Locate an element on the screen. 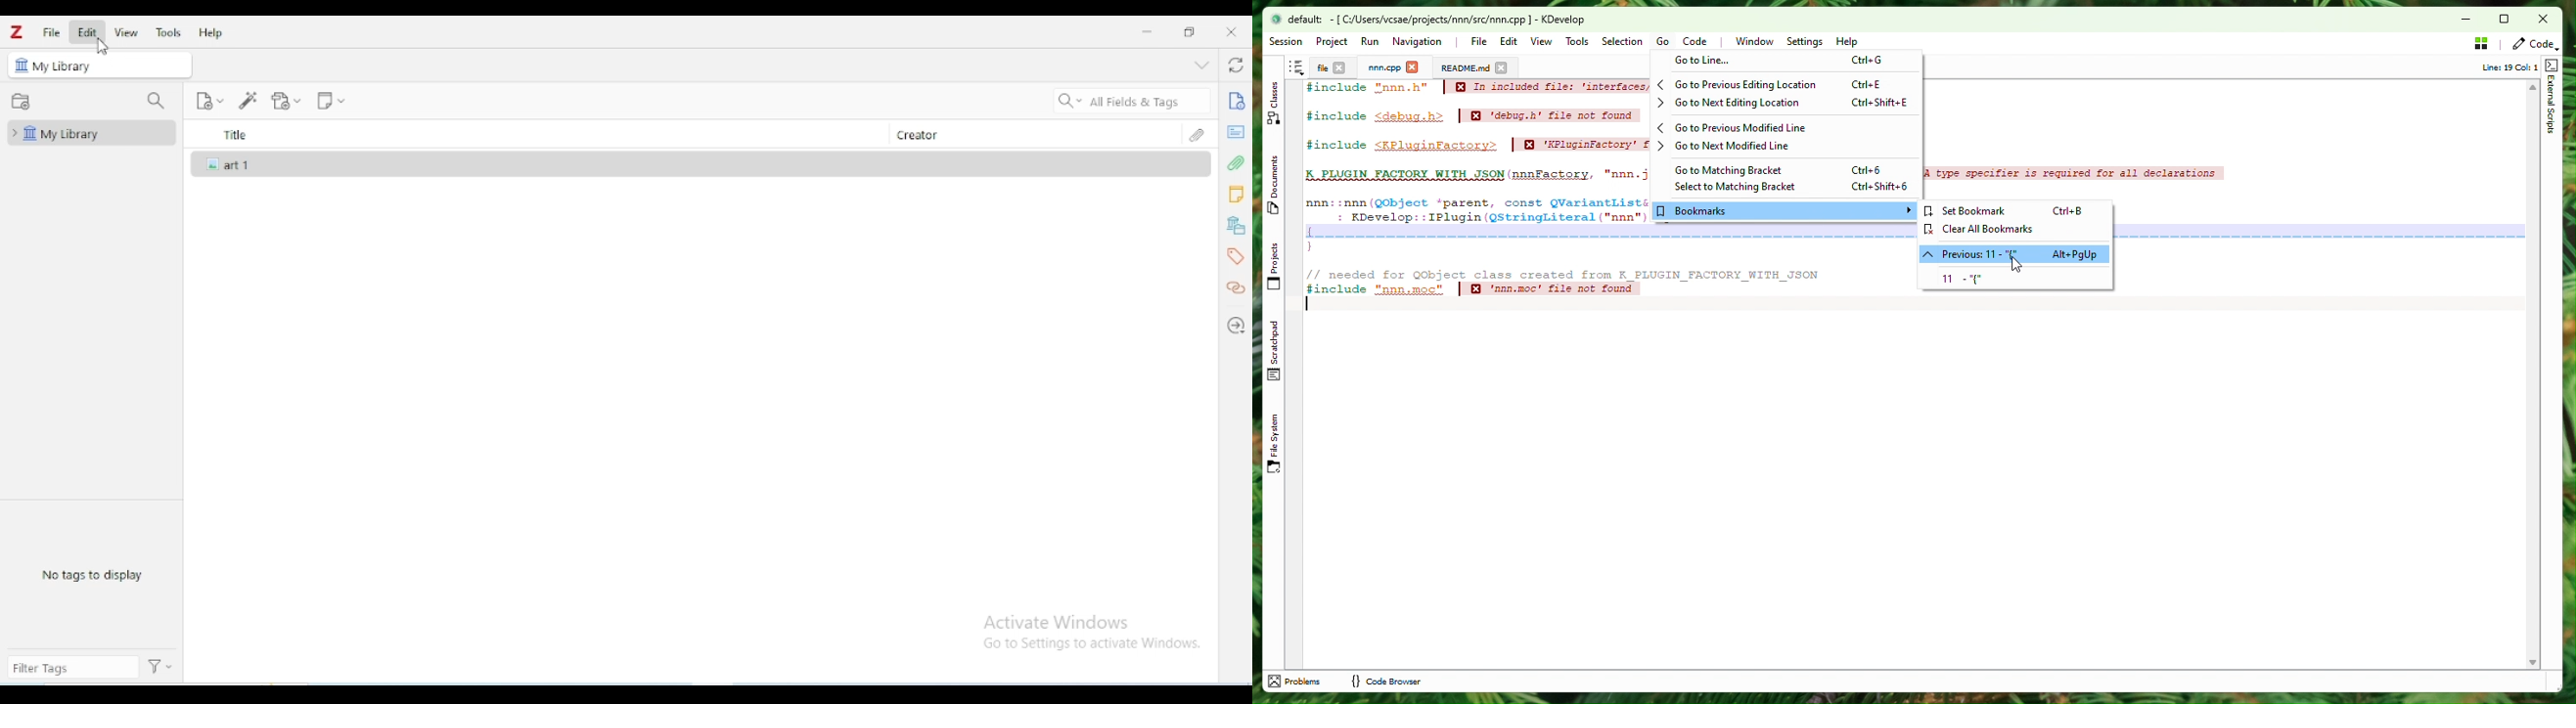  file is located at coordinates (51, 33).